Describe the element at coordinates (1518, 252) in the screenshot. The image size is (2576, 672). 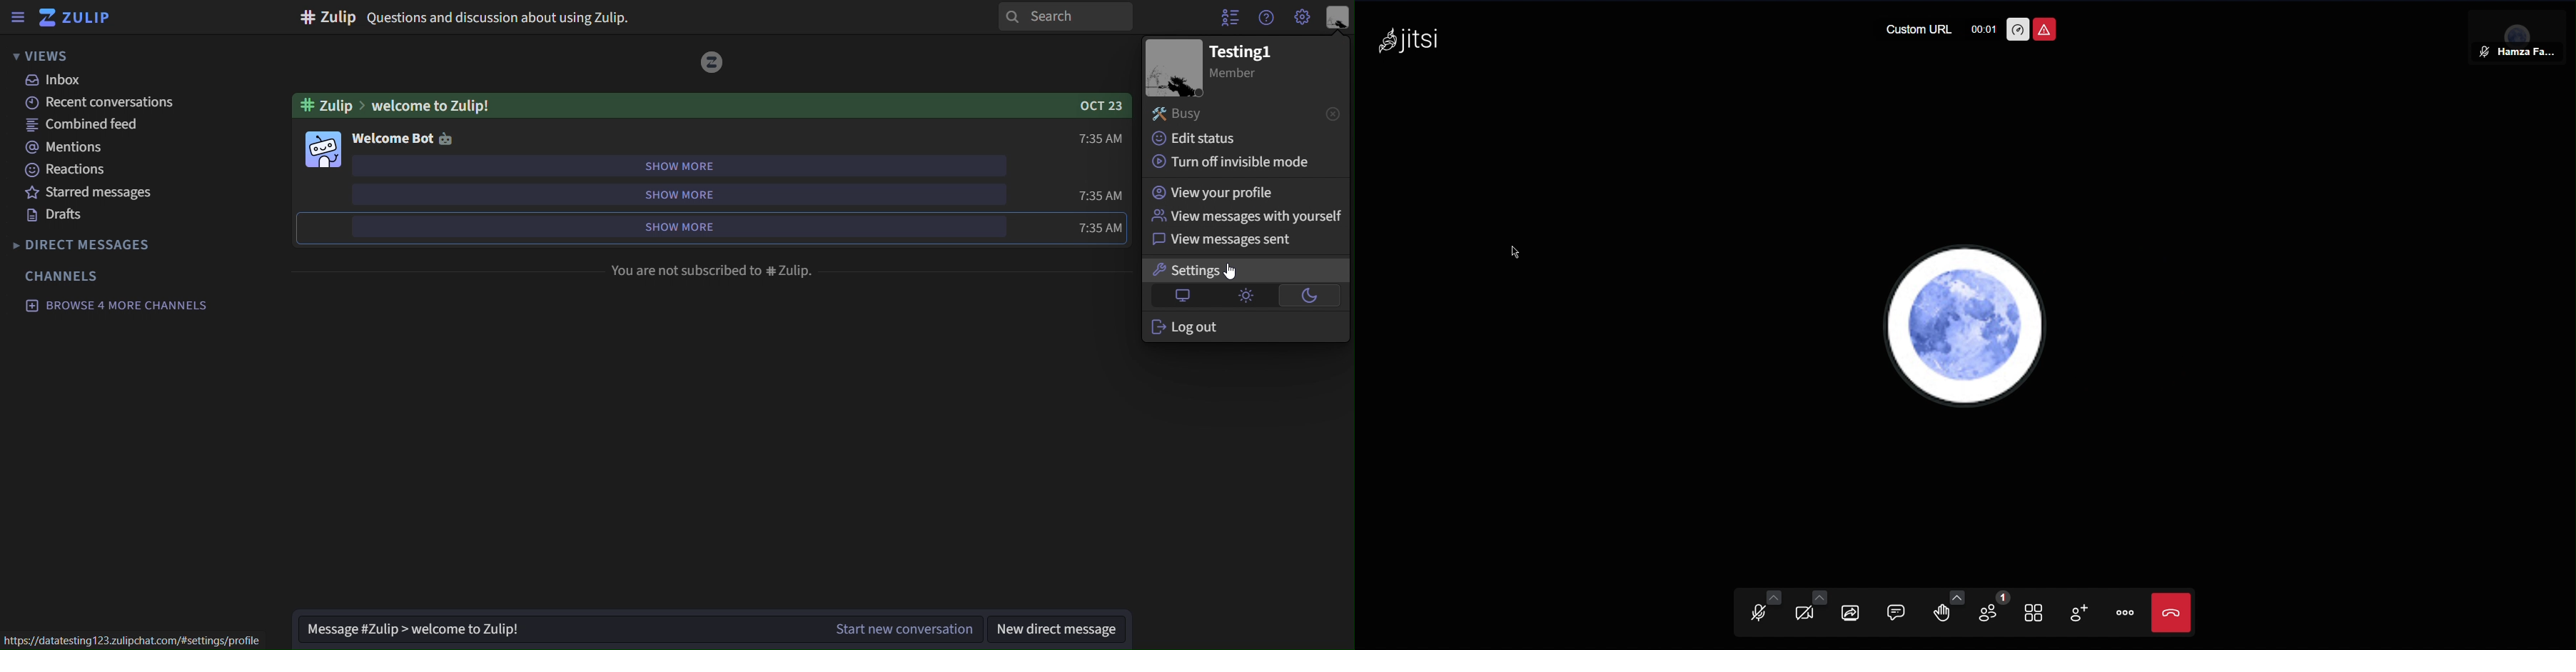
I see `Cursor` at that location.